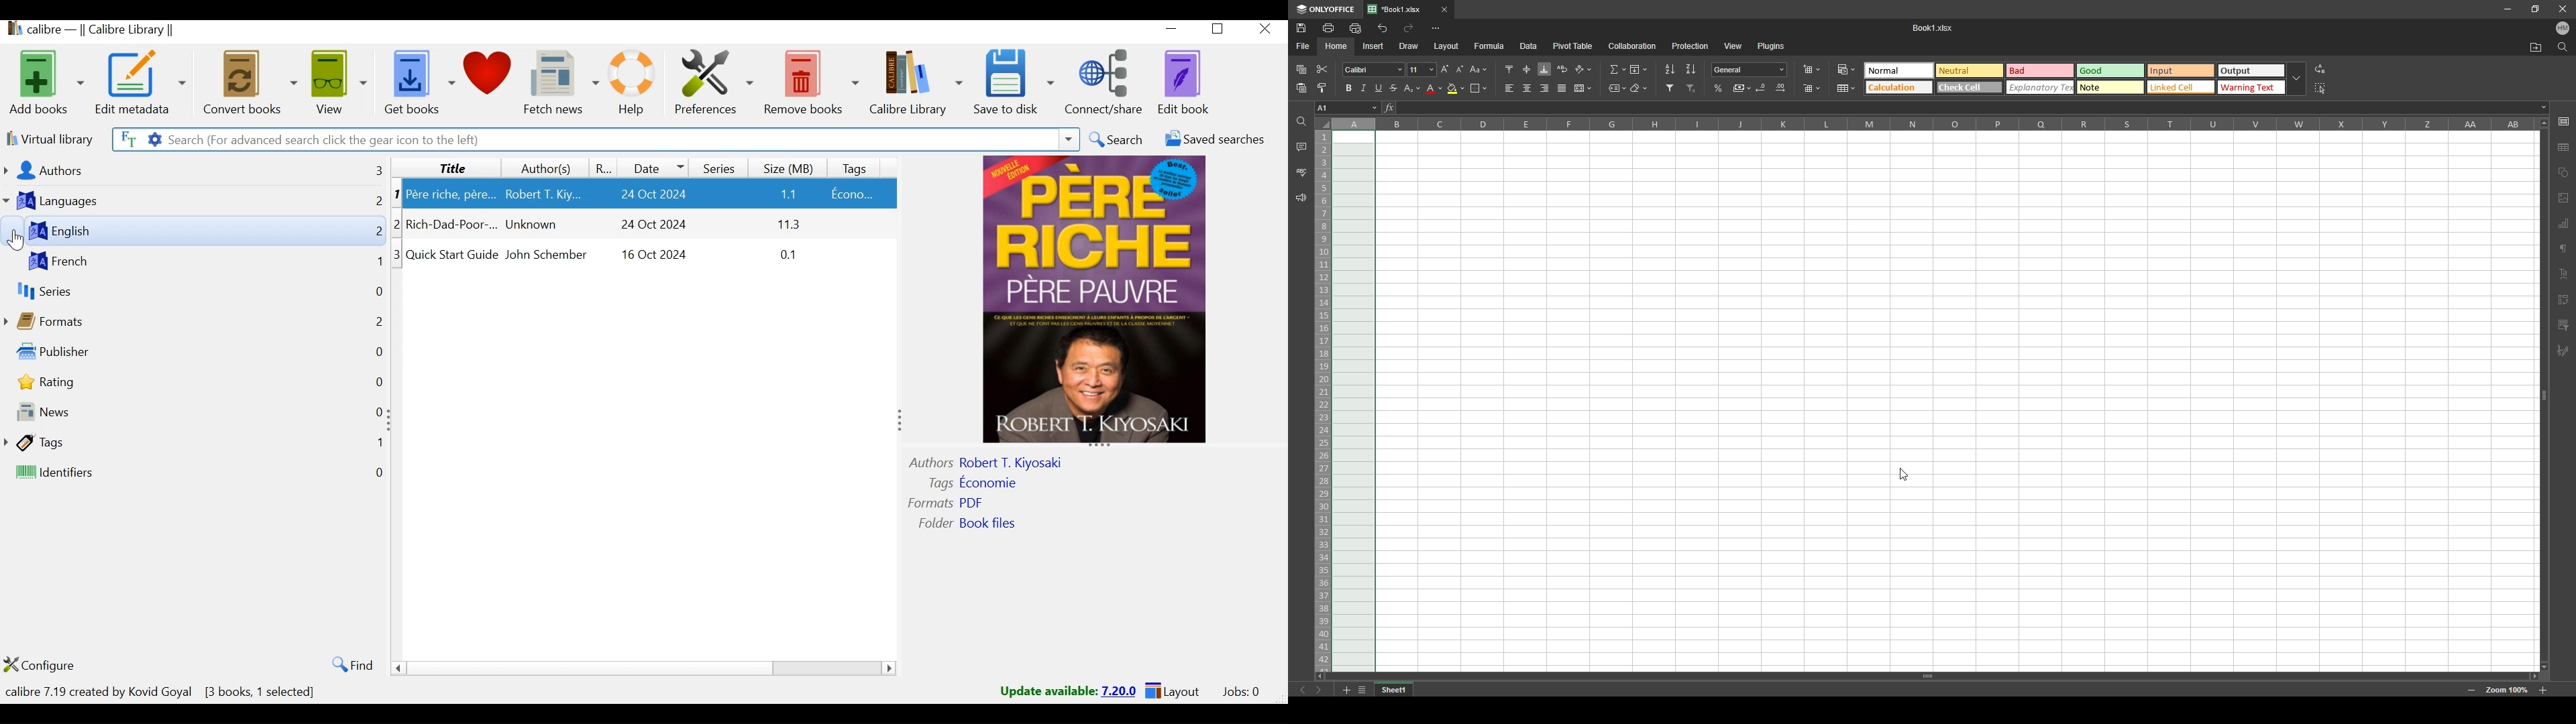 The width and height of the screenshot is (2576, 728). What do you see at coordinates (1363, 88) in the screenshot?
I see `italic` at bounding box center [1363, 88].